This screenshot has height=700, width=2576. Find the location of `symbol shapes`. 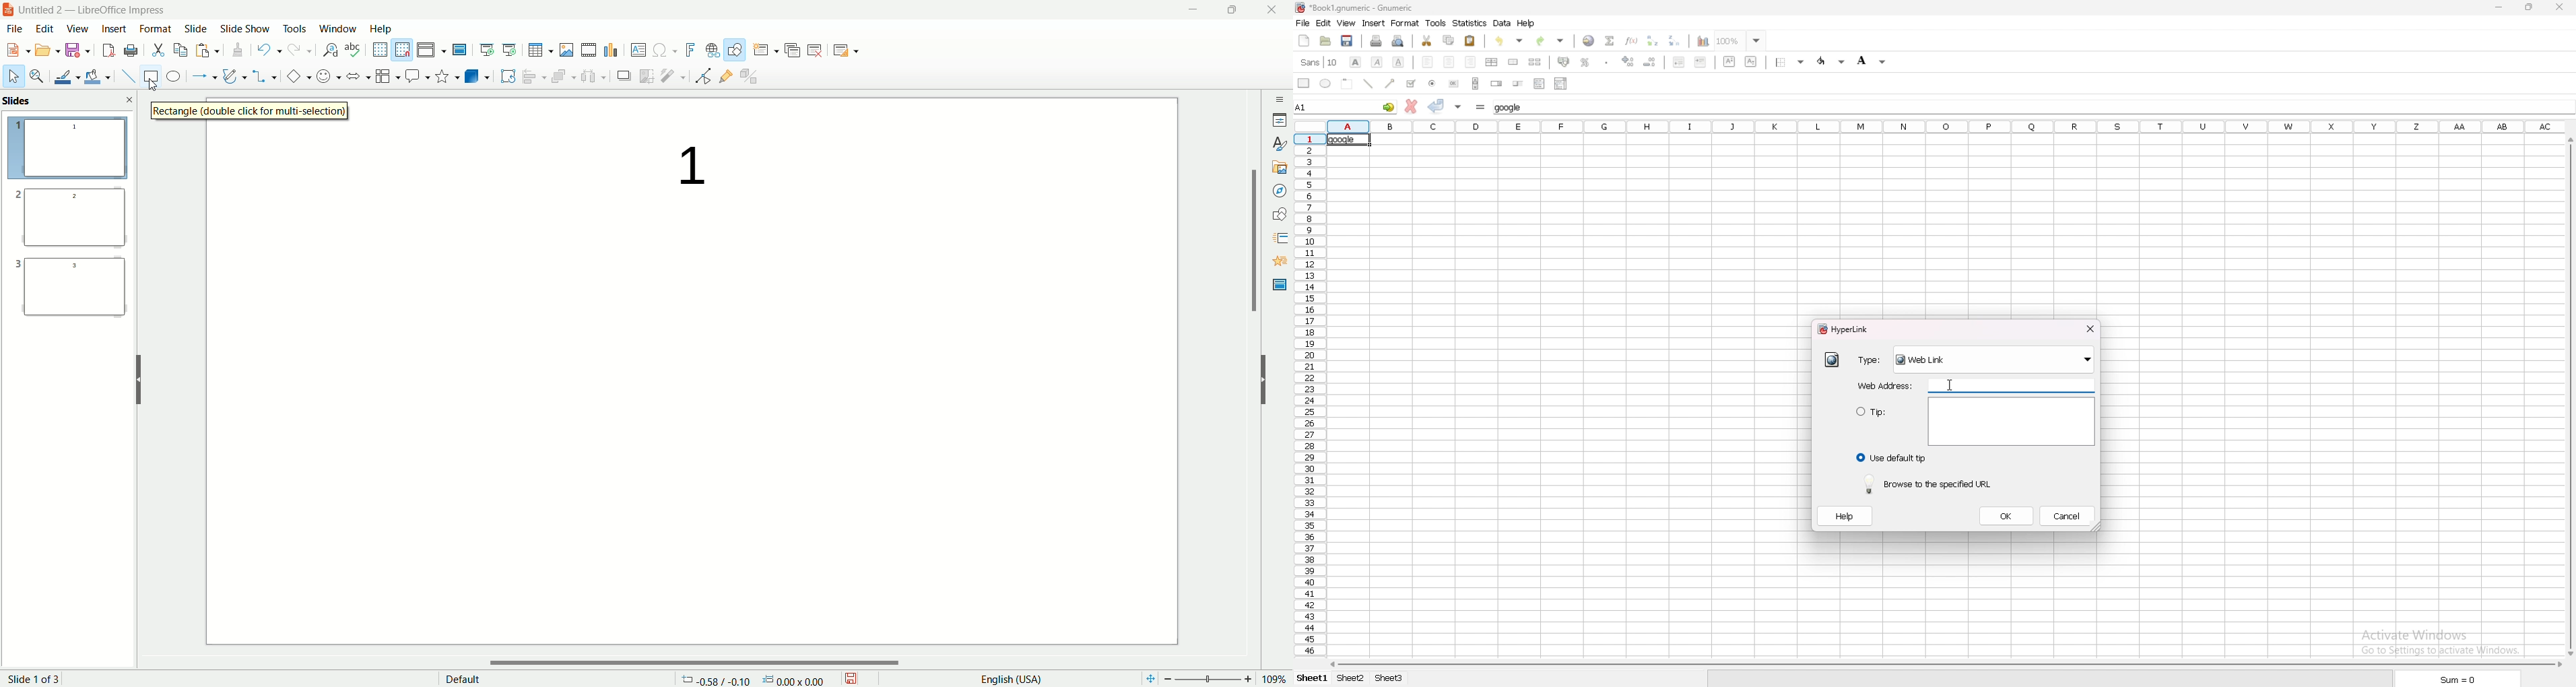

symbol shapes is located at coordinates (326, 77).